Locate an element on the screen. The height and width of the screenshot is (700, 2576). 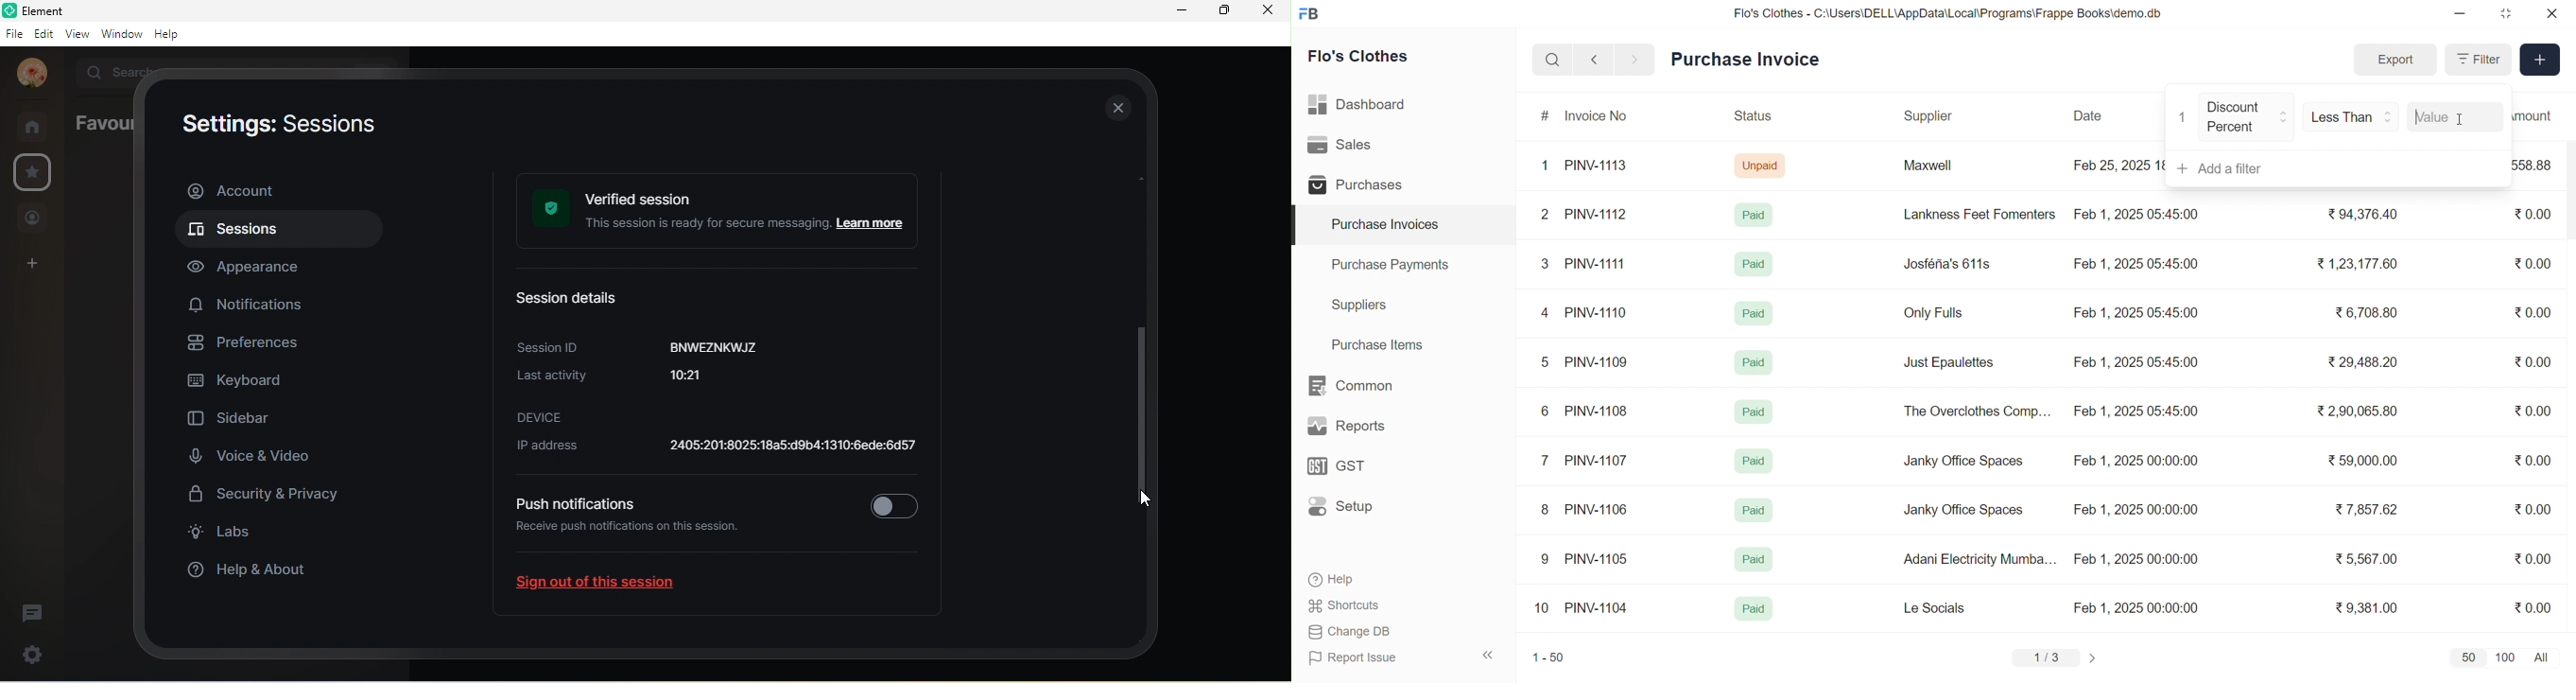
verified session is located at coordinates (723, 213).